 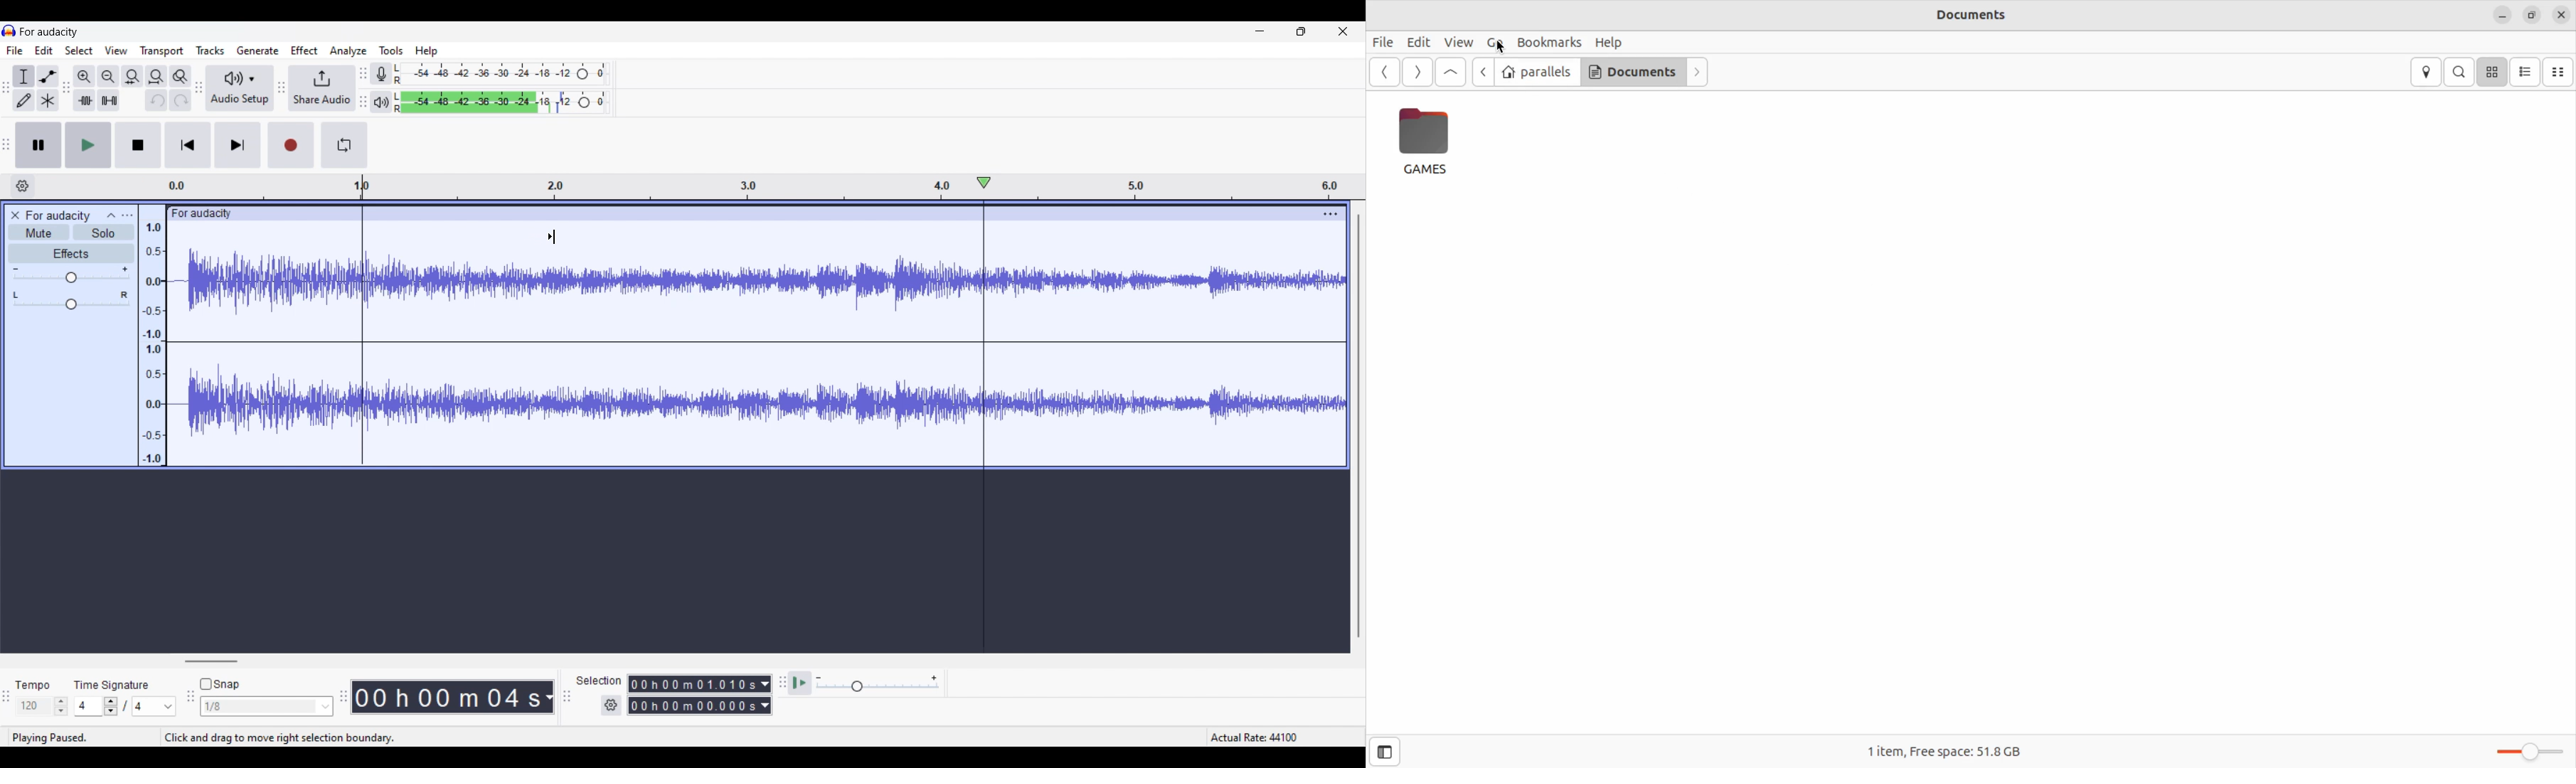 What do you see at coordinates (38, 145) in the screenshot?
I see `Pause` at bounding box center [38, 145].